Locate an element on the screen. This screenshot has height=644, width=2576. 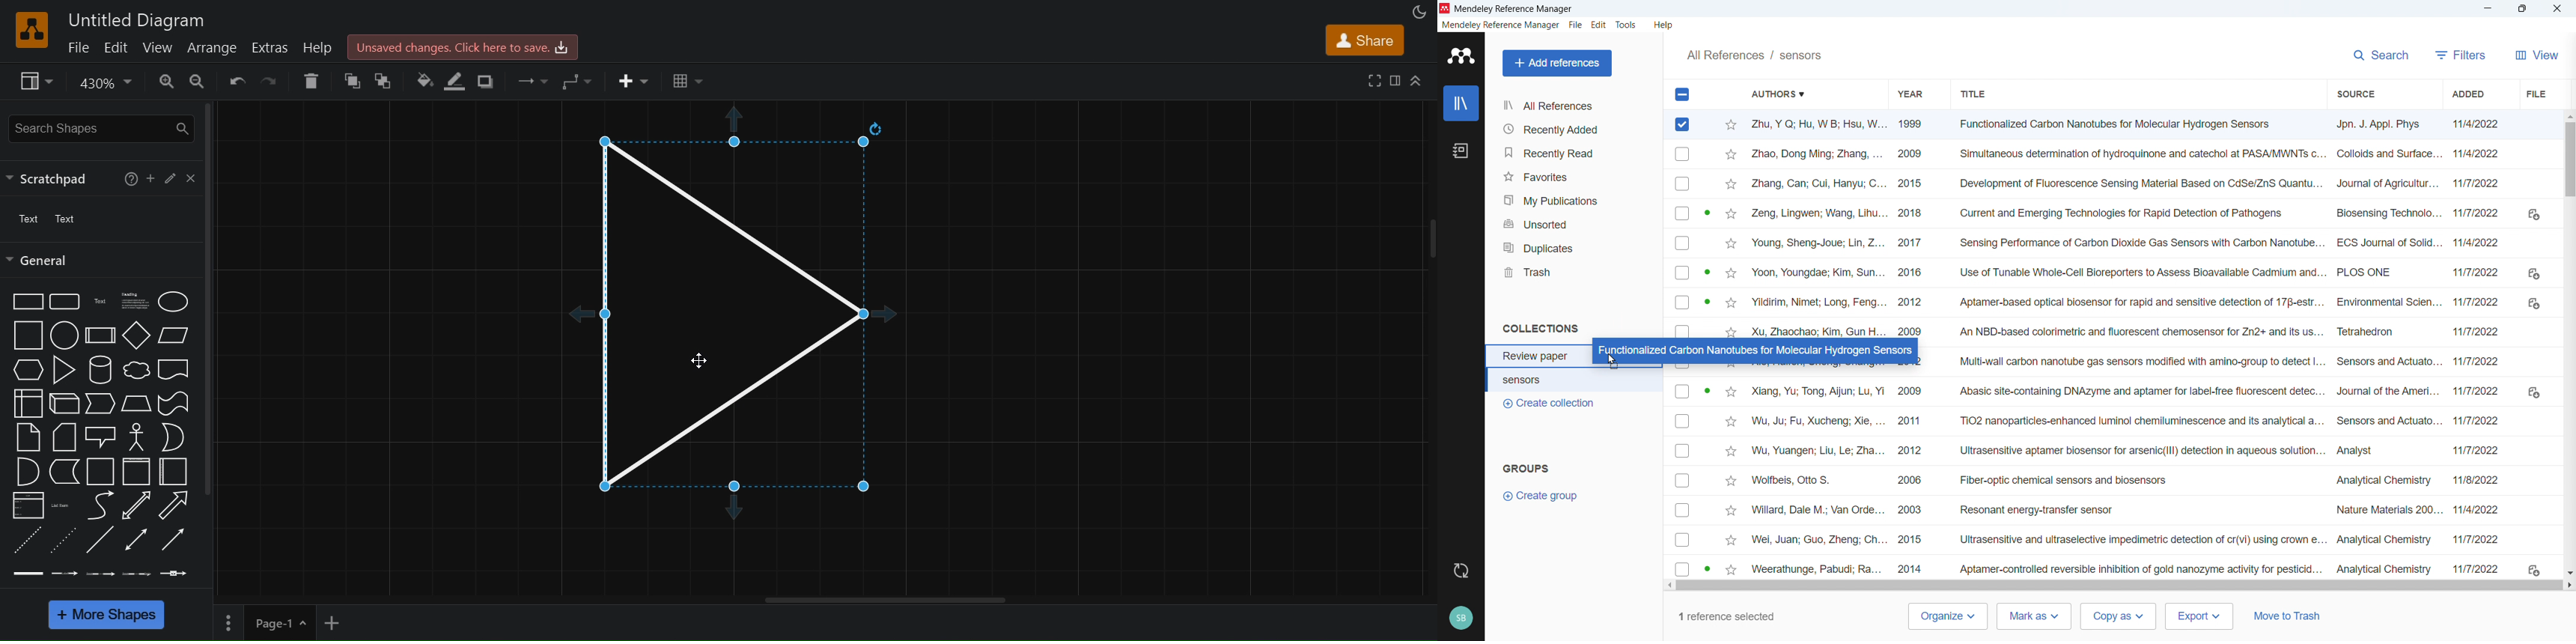
Duplicates  is located at coordinates (1578, 247).